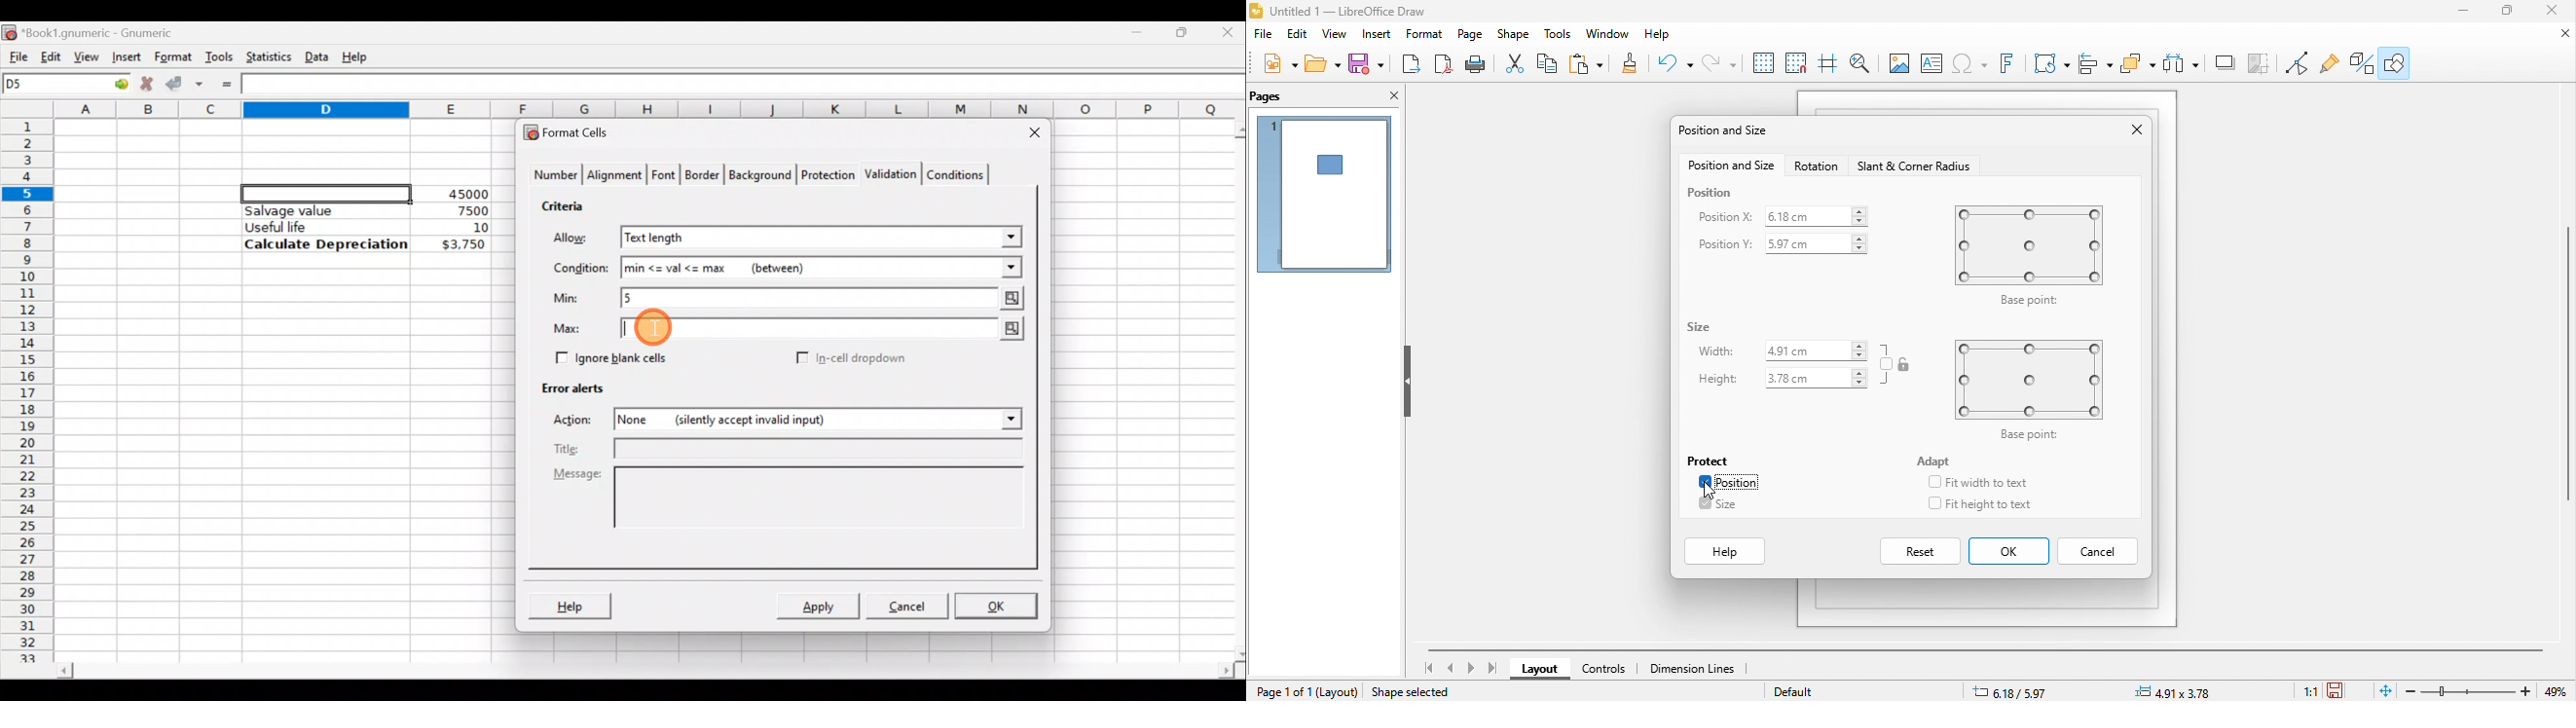 The height and width of the screenshot is (728, 2576). What do you see at coordinates (1409, 64) in the screenshot?
I see `export` at bounding box center [1409, 64].